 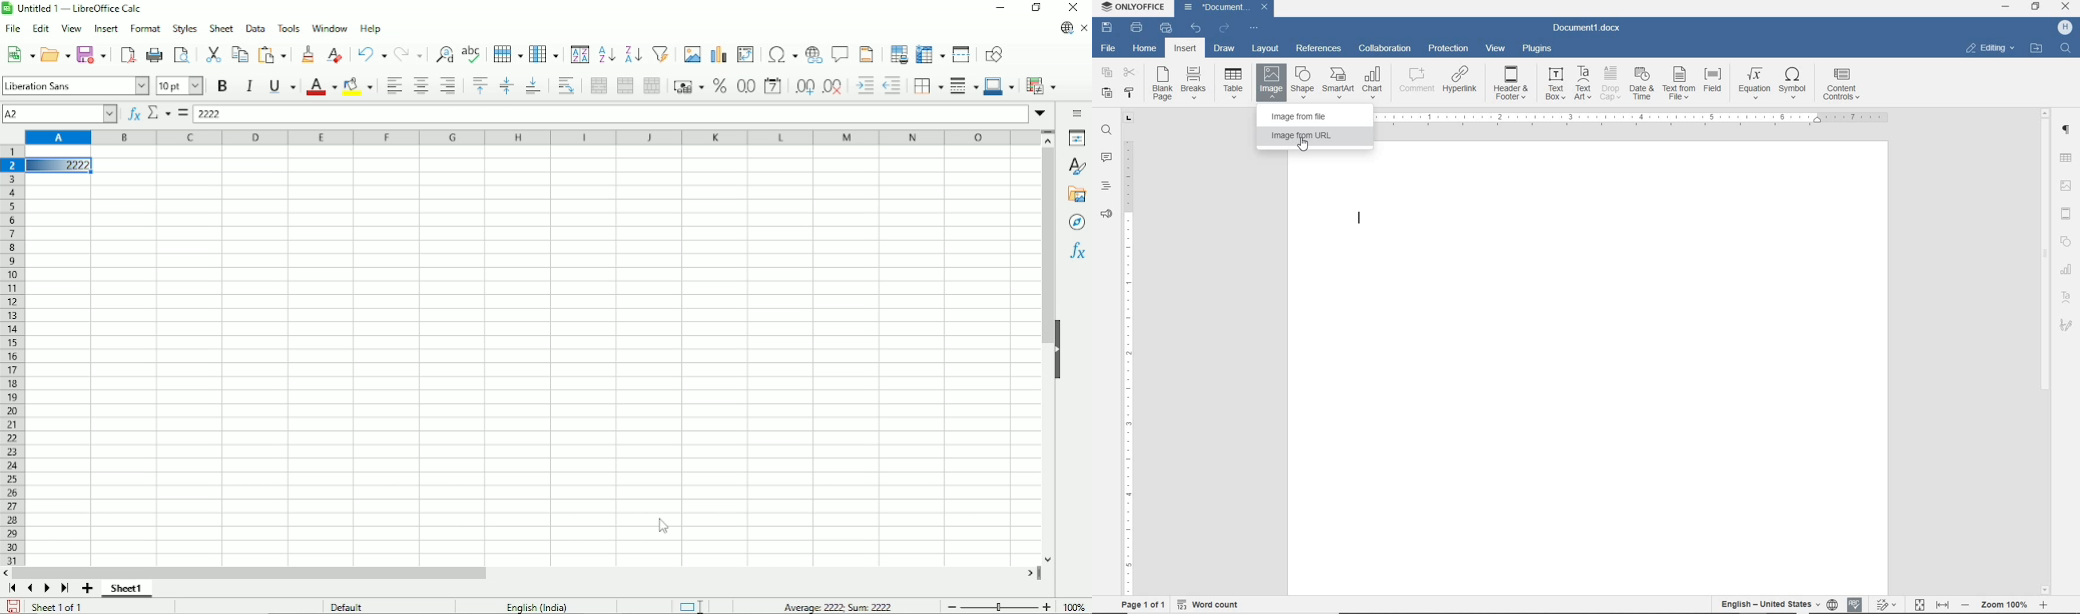 What do you see at coordinates (255, 28) in the screenshot?
I see `Data` at bounding box center [255, 28].